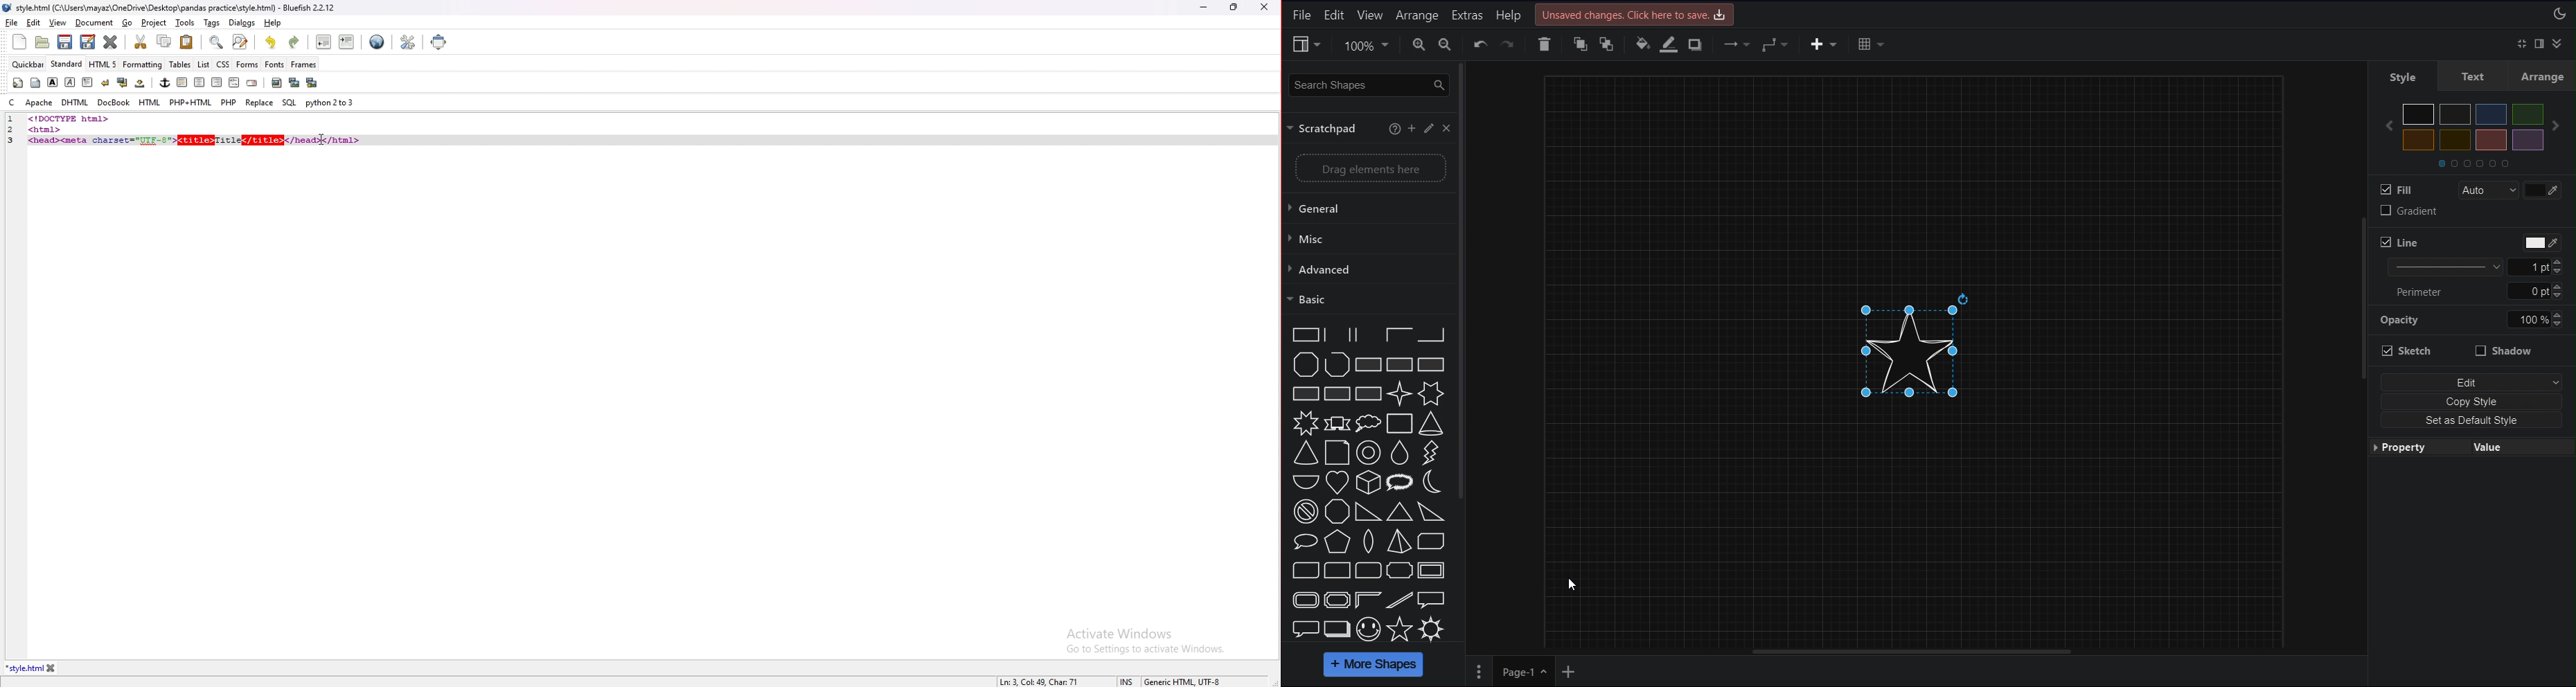 The height and width of the screenshot is (700, 2576). What do you see at coordinates (65, 42) in the screenshot?
I see `save` at bounding box center [65, 42].